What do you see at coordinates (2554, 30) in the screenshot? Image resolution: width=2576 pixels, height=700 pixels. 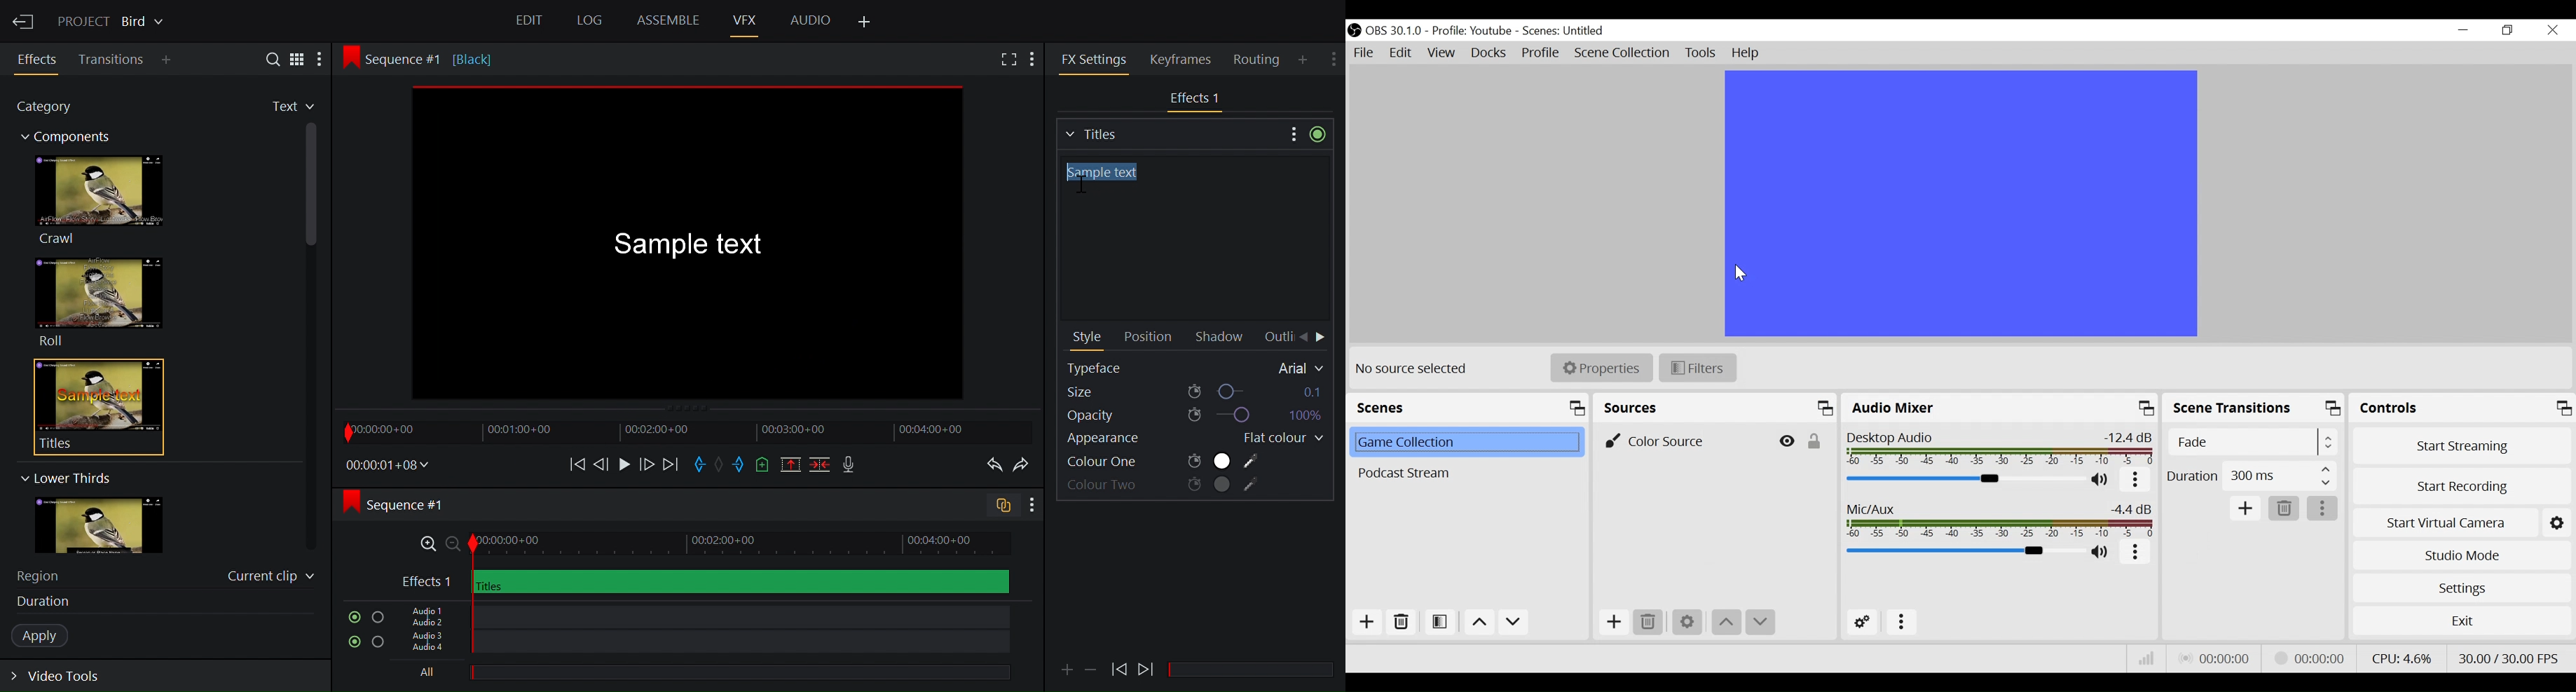 I see `Close` at bounding box center [2554, 30].